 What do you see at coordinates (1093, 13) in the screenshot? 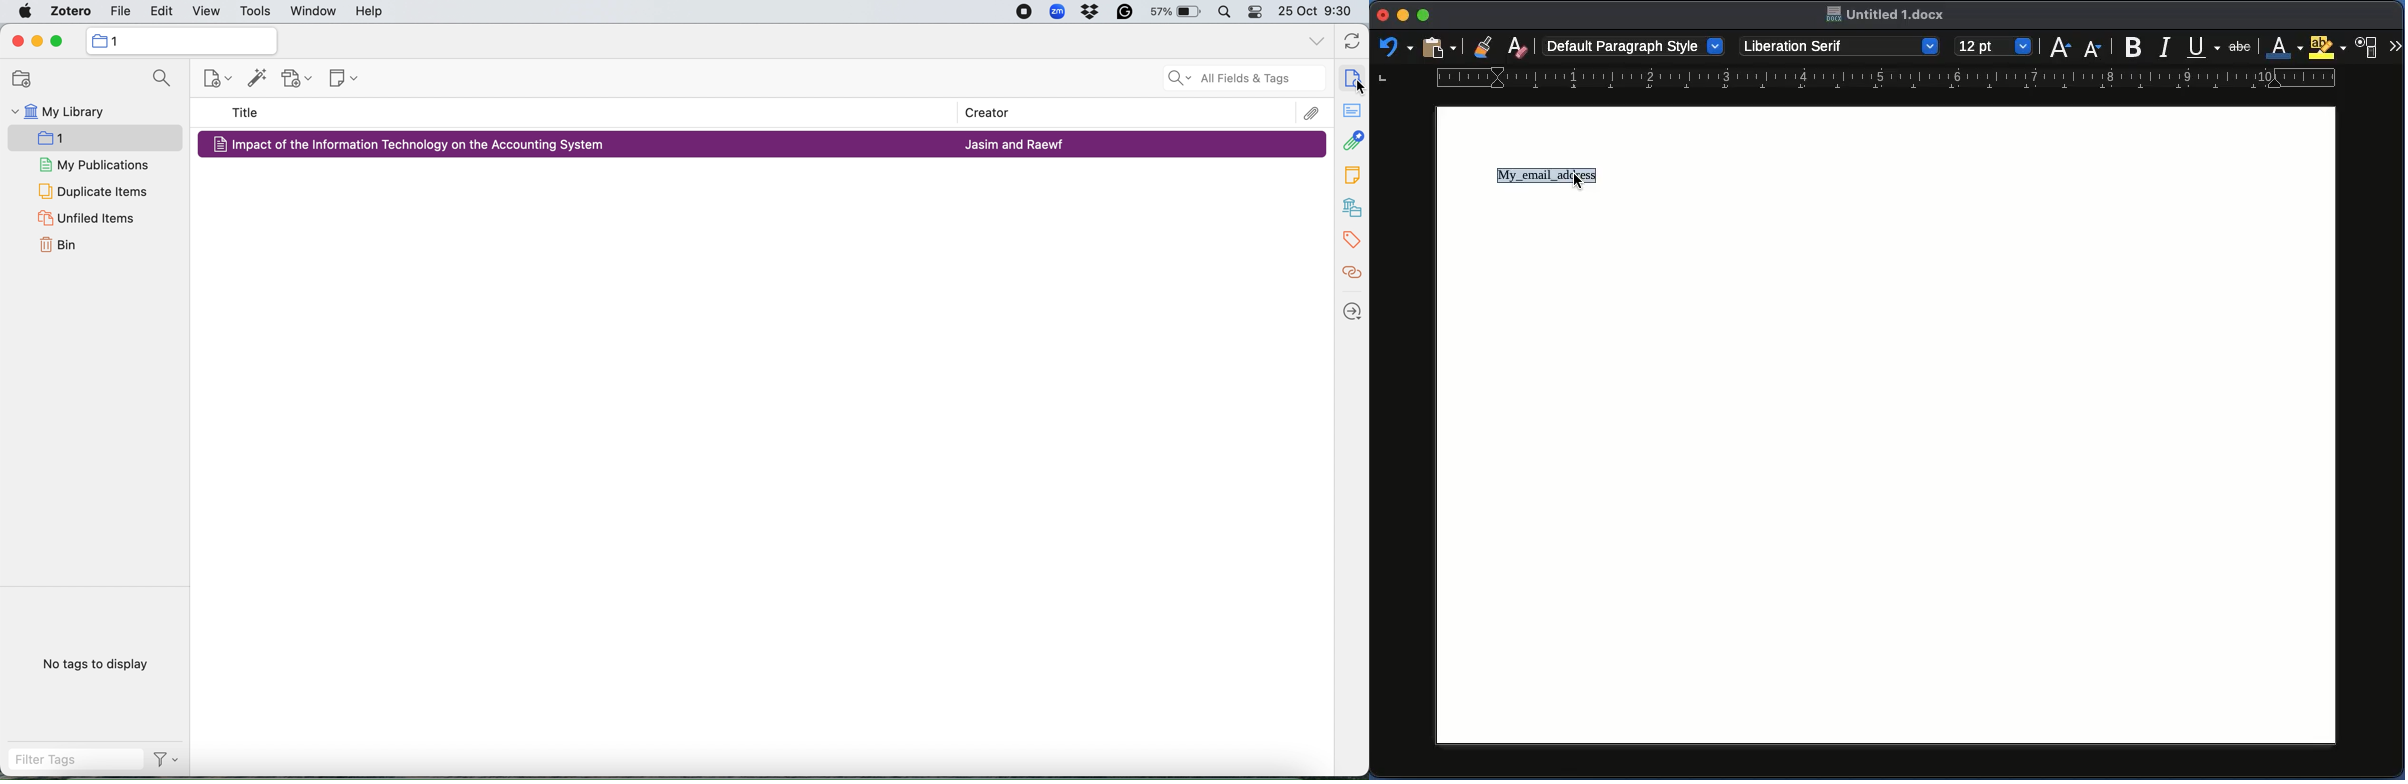
I see `dropbox` at bounding box center [1093, 13].